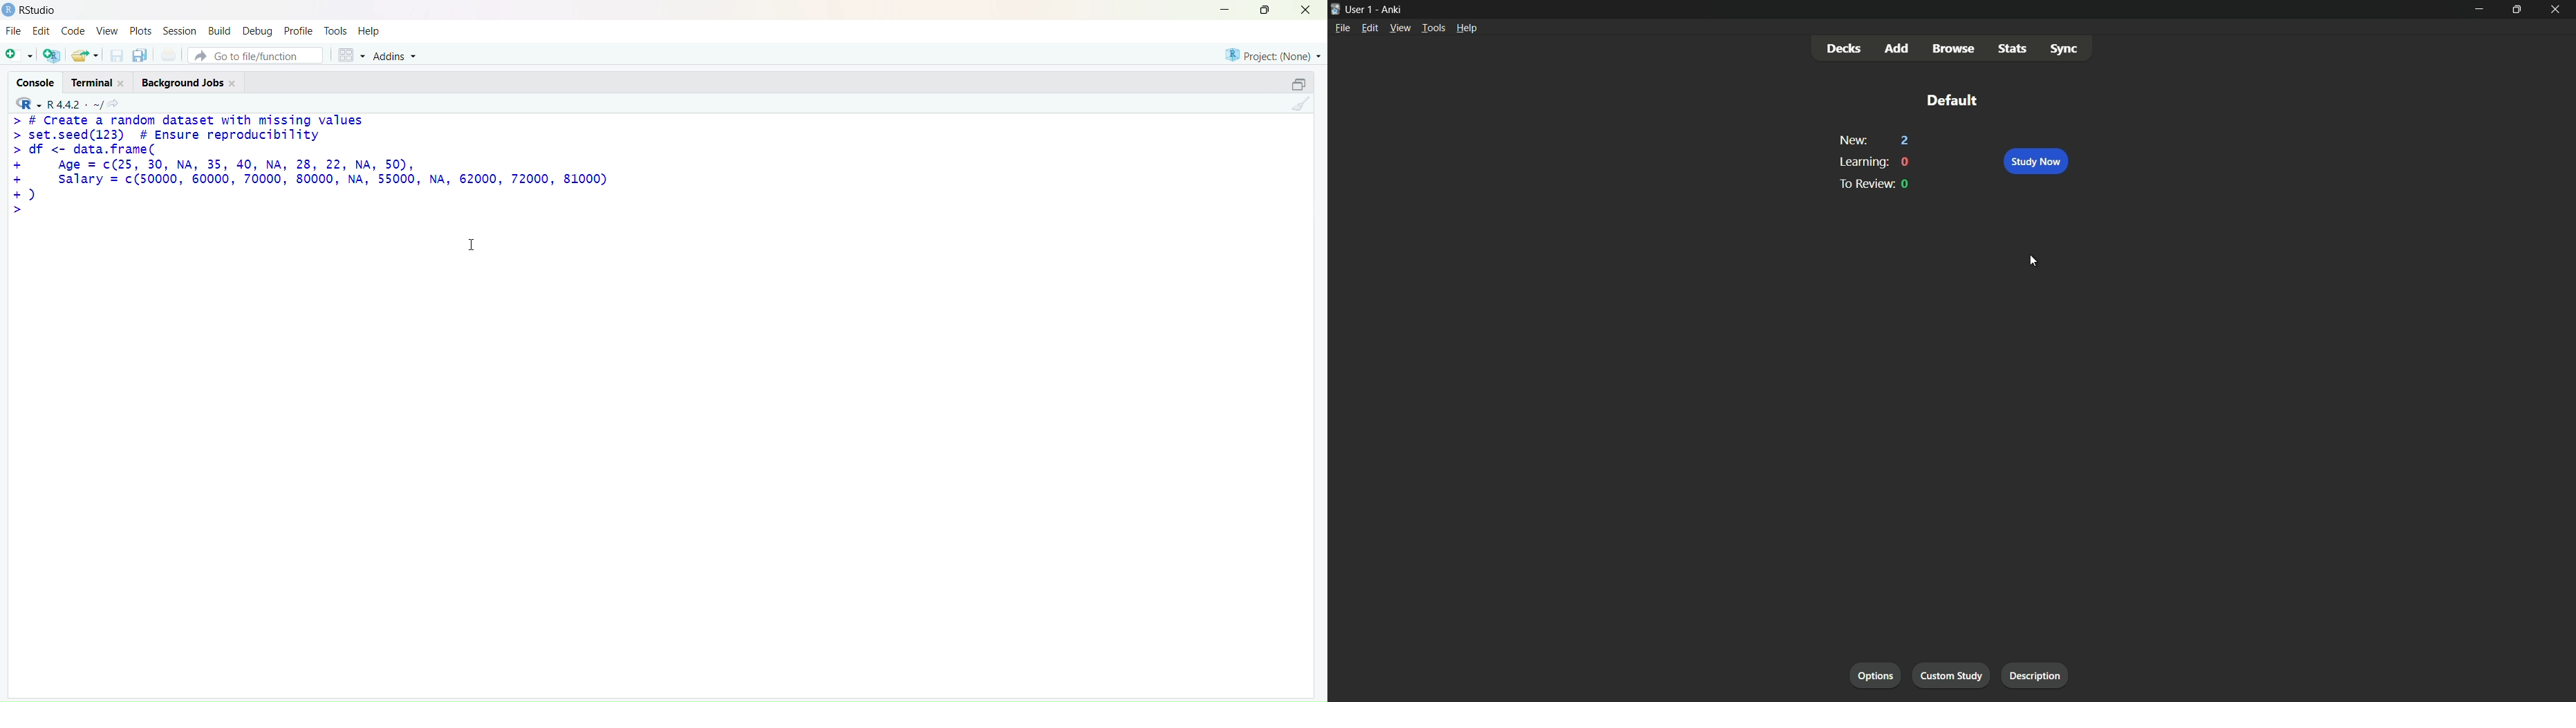  I want to click on options, so click(1876, 675).